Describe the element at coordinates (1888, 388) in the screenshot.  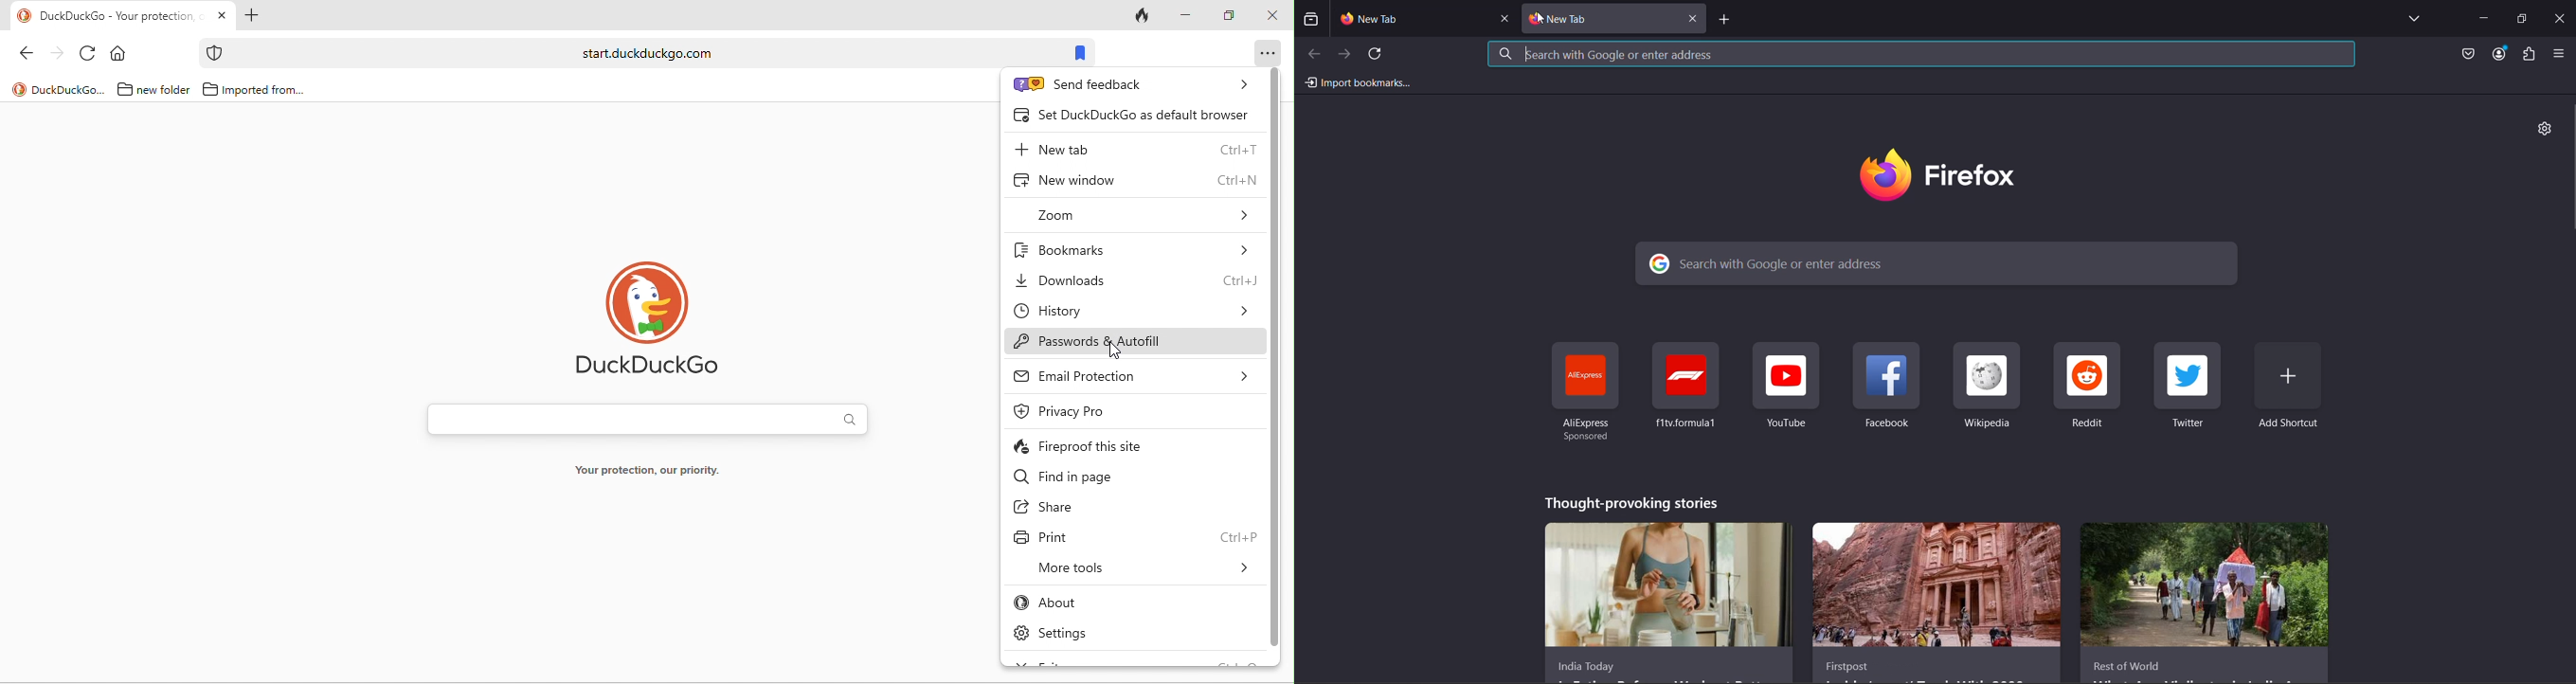
I see `shortcut` at that location.